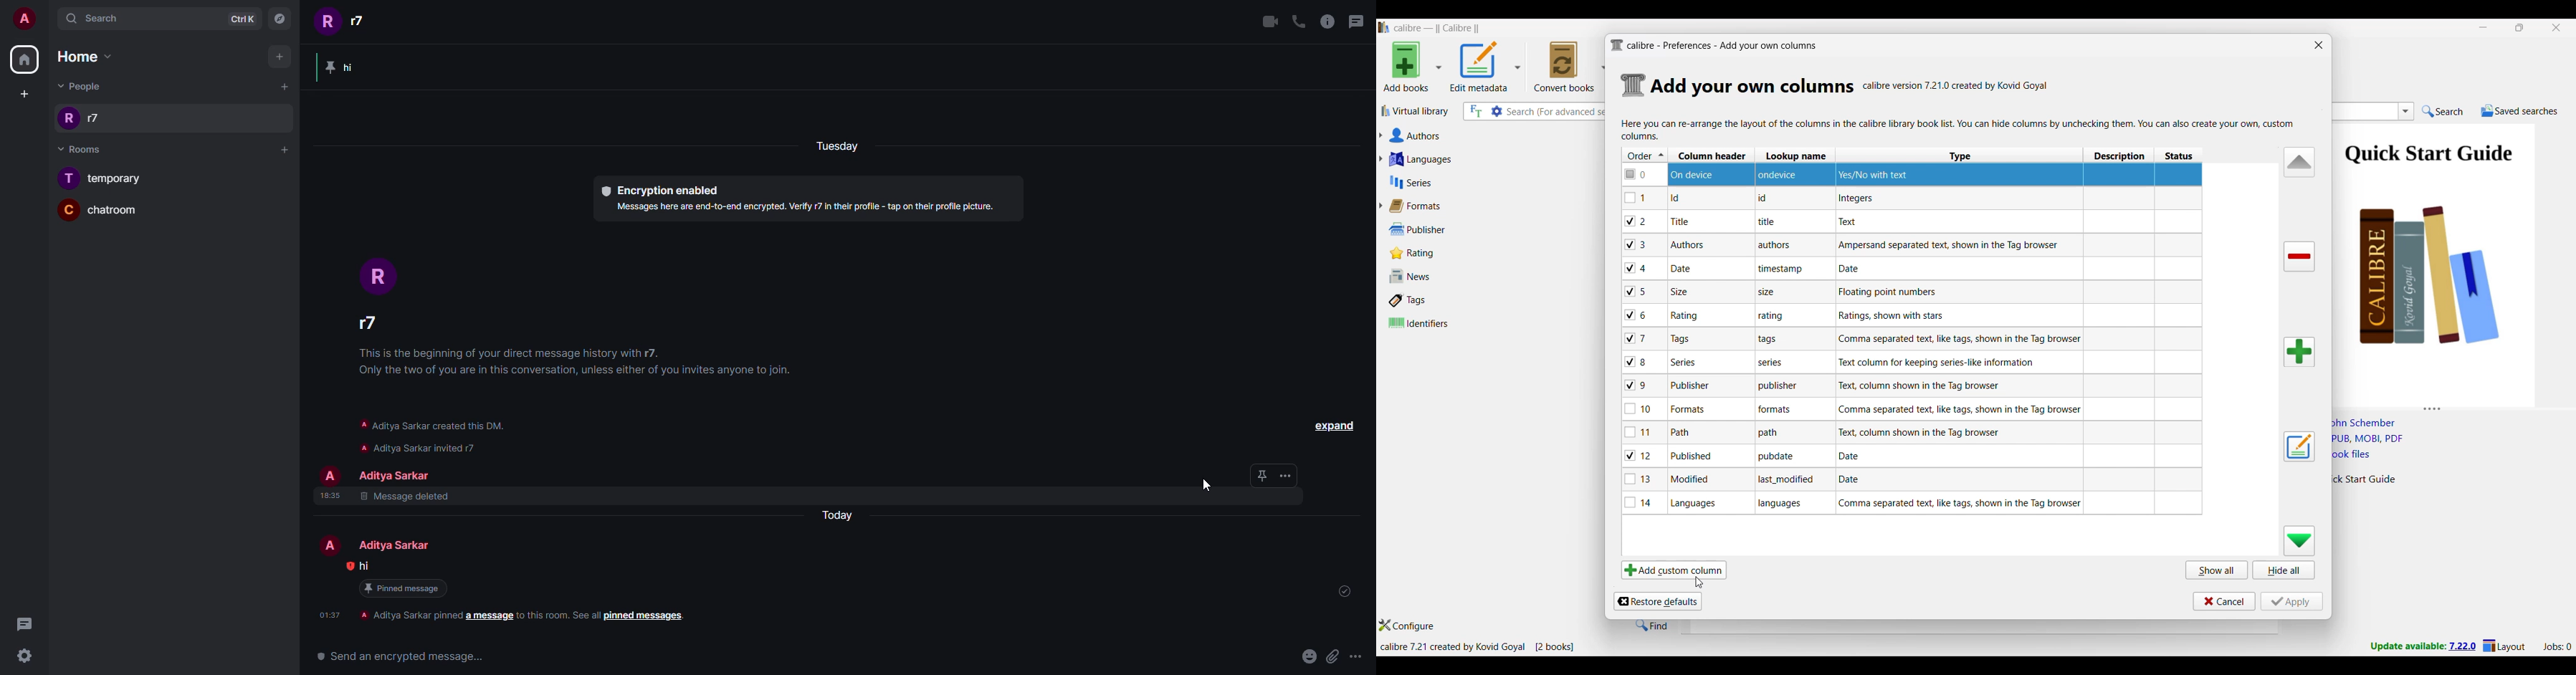 The height and width of the screenshot is (700, 2576). I want to click on checkbox - 4, so click(1636, 268).